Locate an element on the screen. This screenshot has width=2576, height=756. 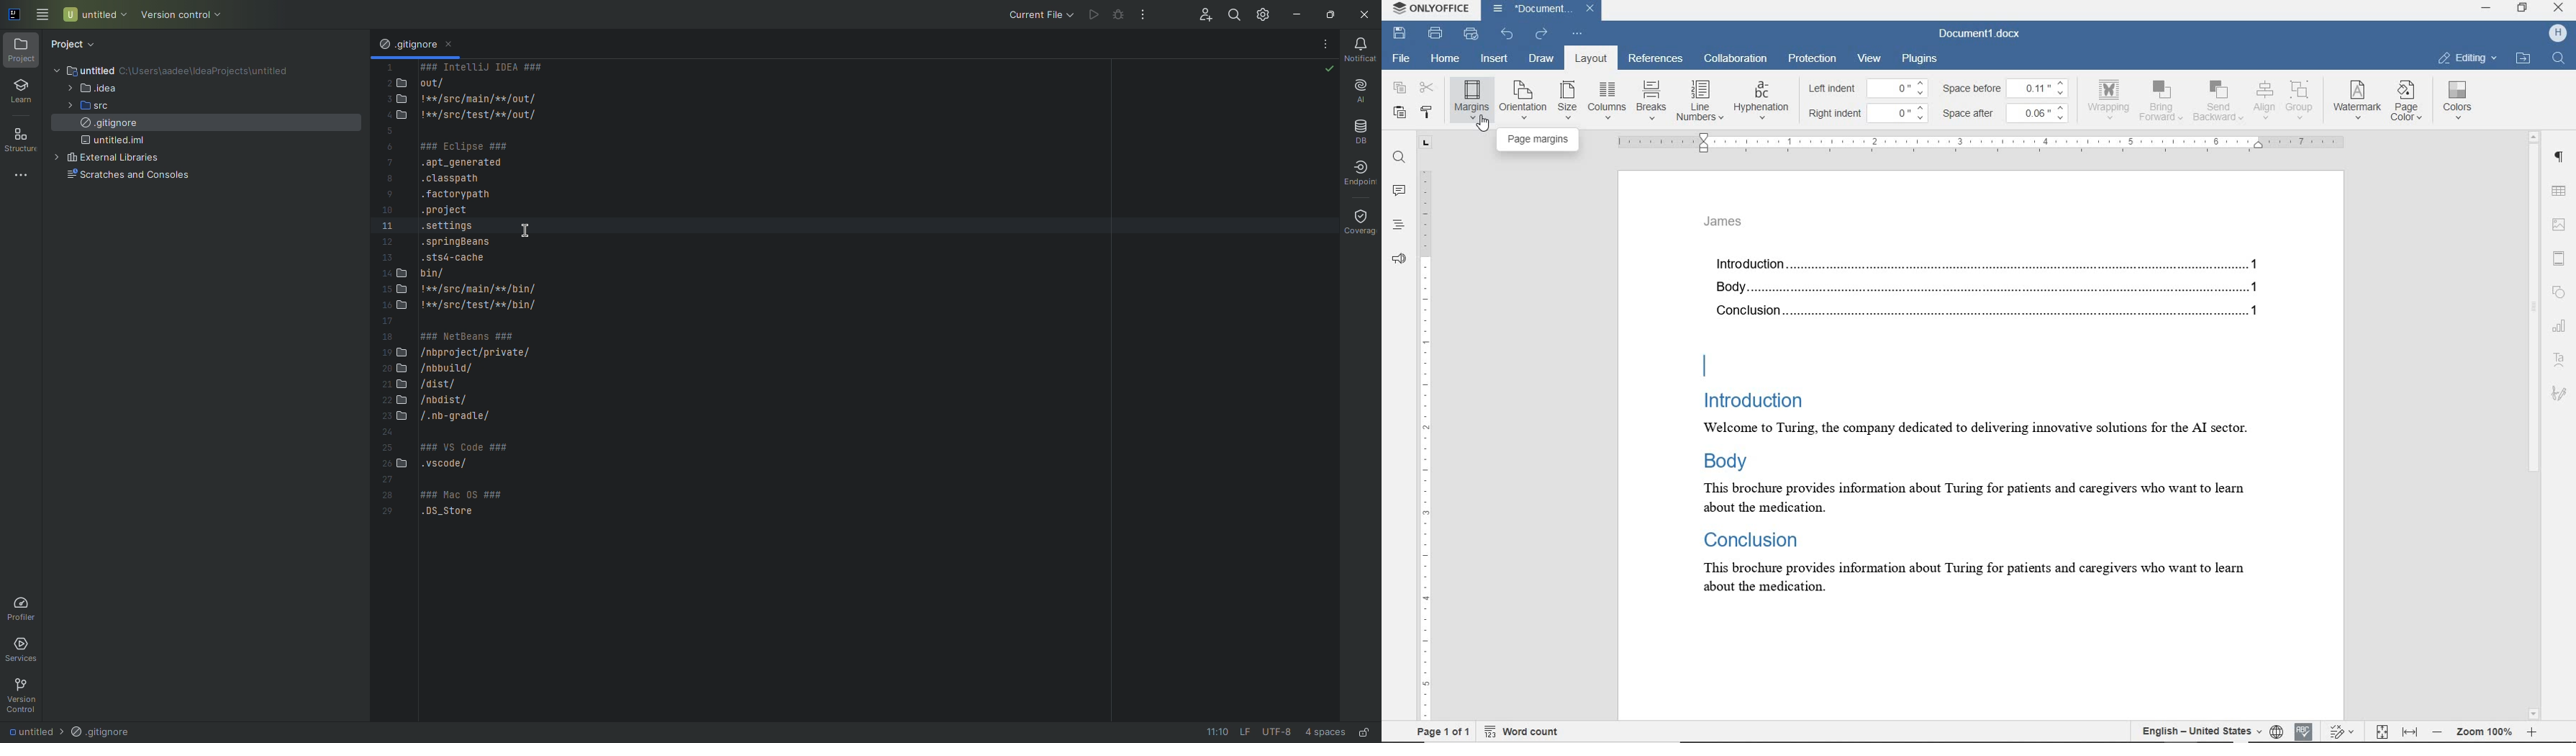
customize quick access  is located at coordinates (1578, 34).